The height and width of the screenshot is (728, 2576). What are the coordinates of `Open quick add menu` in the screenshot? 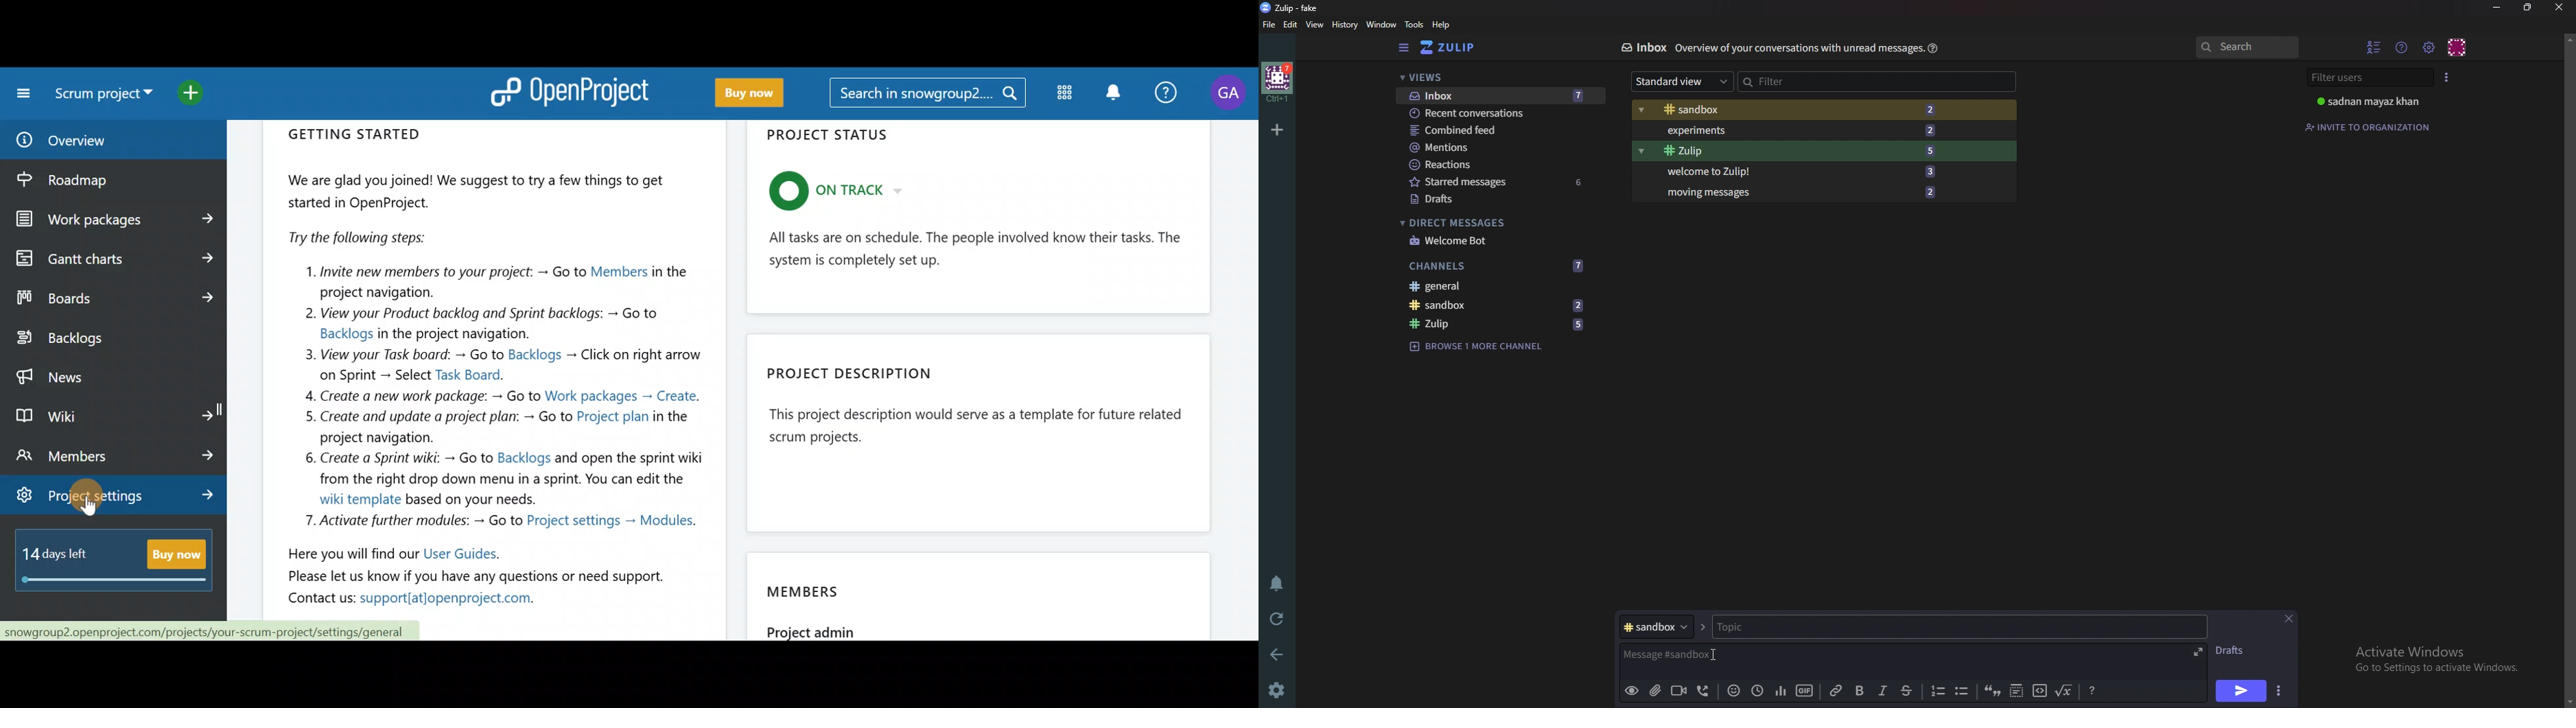 It's located at (203, 94).